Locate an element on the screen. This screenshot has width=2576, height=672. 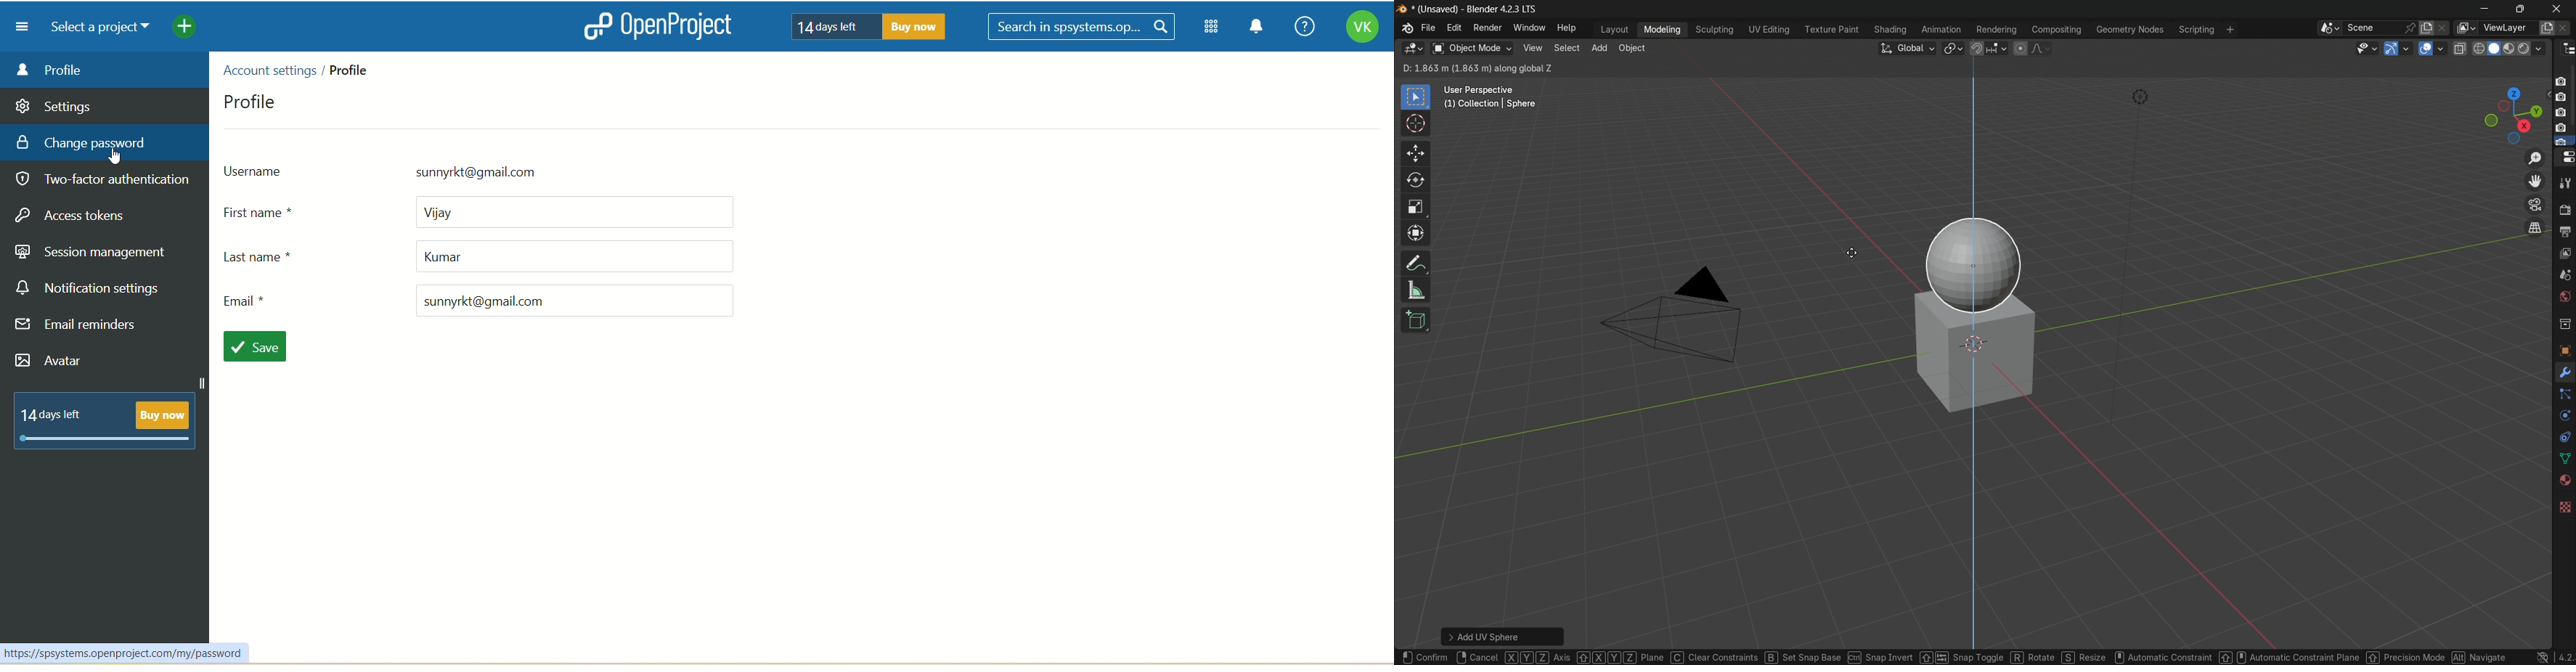
save is located at coordinates (253, 347).